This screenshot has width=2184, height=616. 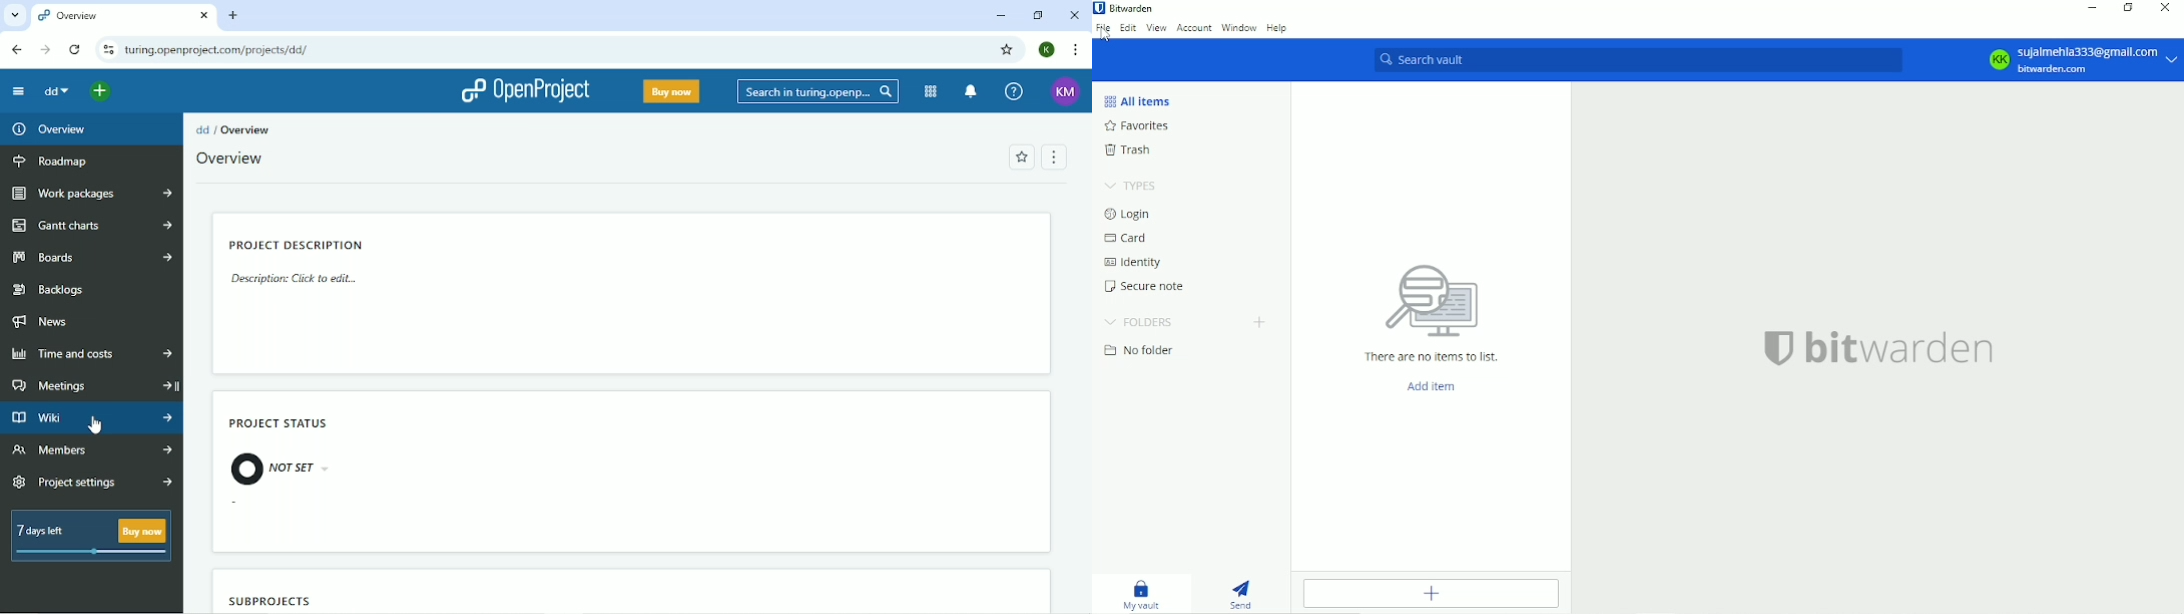 What do you see at coordinates (76, 50) in the screenshot?
I see `Reload this page` at bounding box center [76, 50].